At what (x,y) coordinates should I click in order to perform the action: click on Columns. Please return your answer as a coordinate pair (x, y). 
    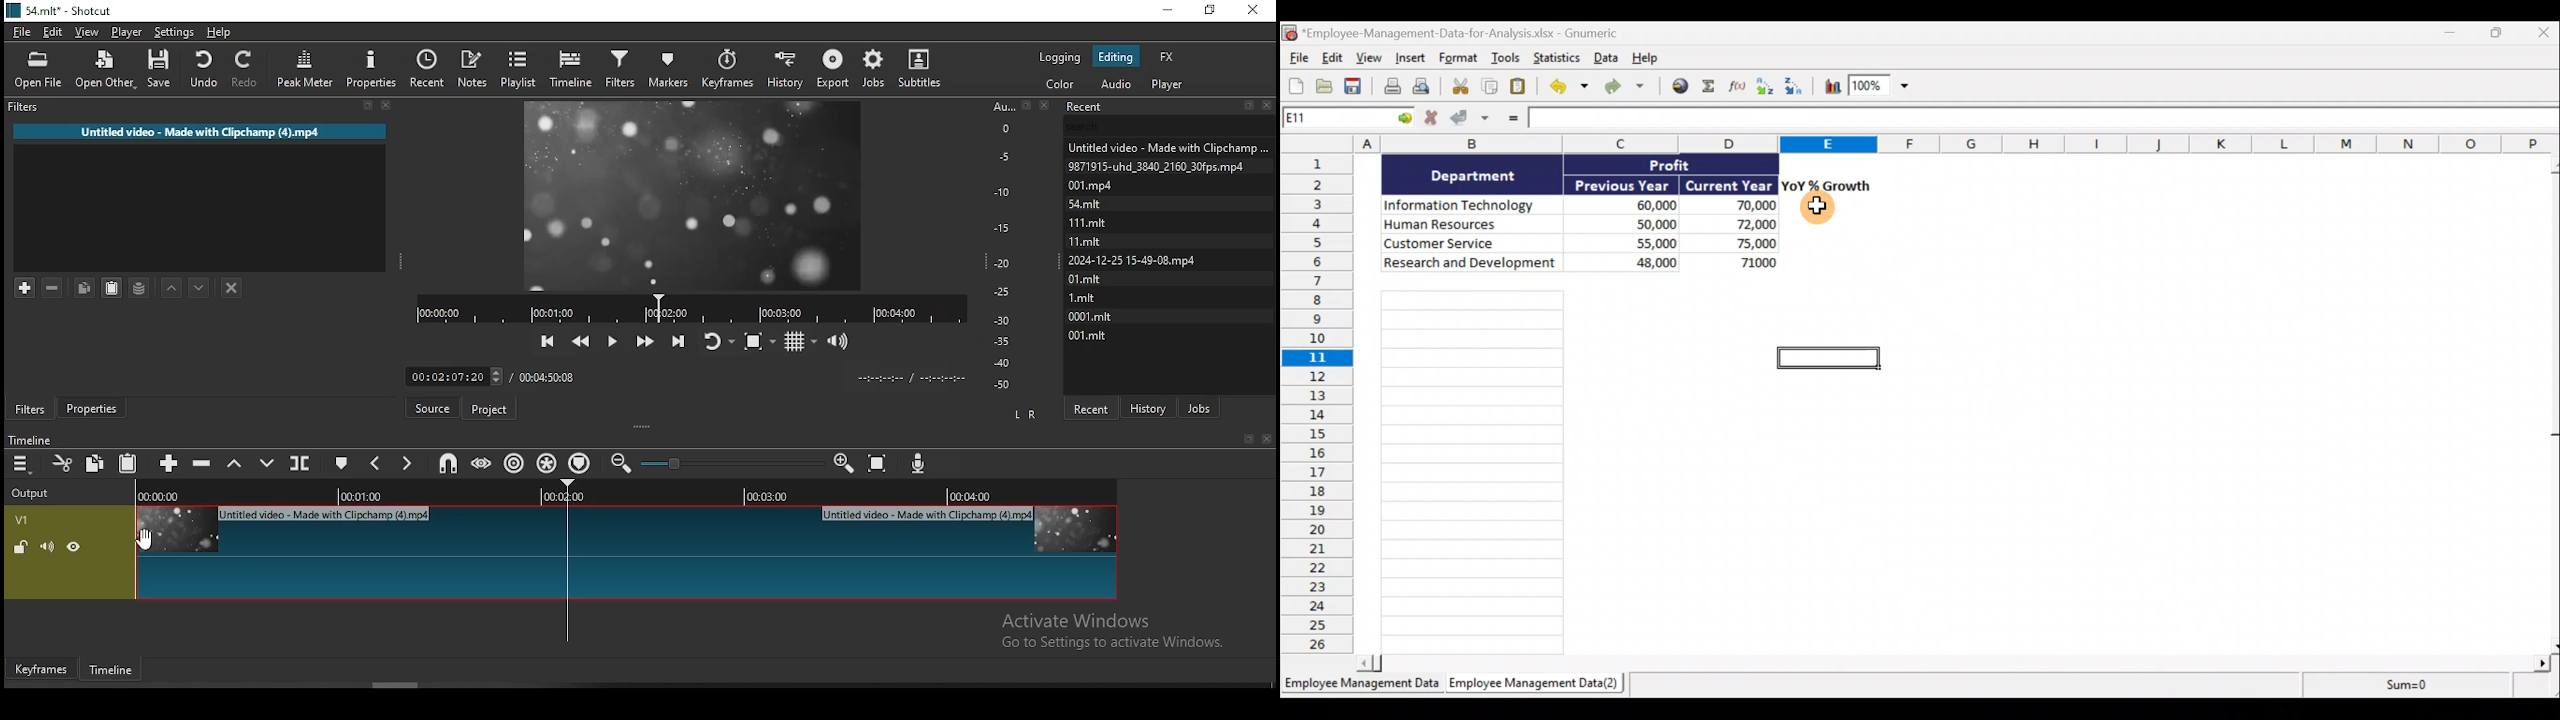
    Looking at the image, I should click on (1920, 144).